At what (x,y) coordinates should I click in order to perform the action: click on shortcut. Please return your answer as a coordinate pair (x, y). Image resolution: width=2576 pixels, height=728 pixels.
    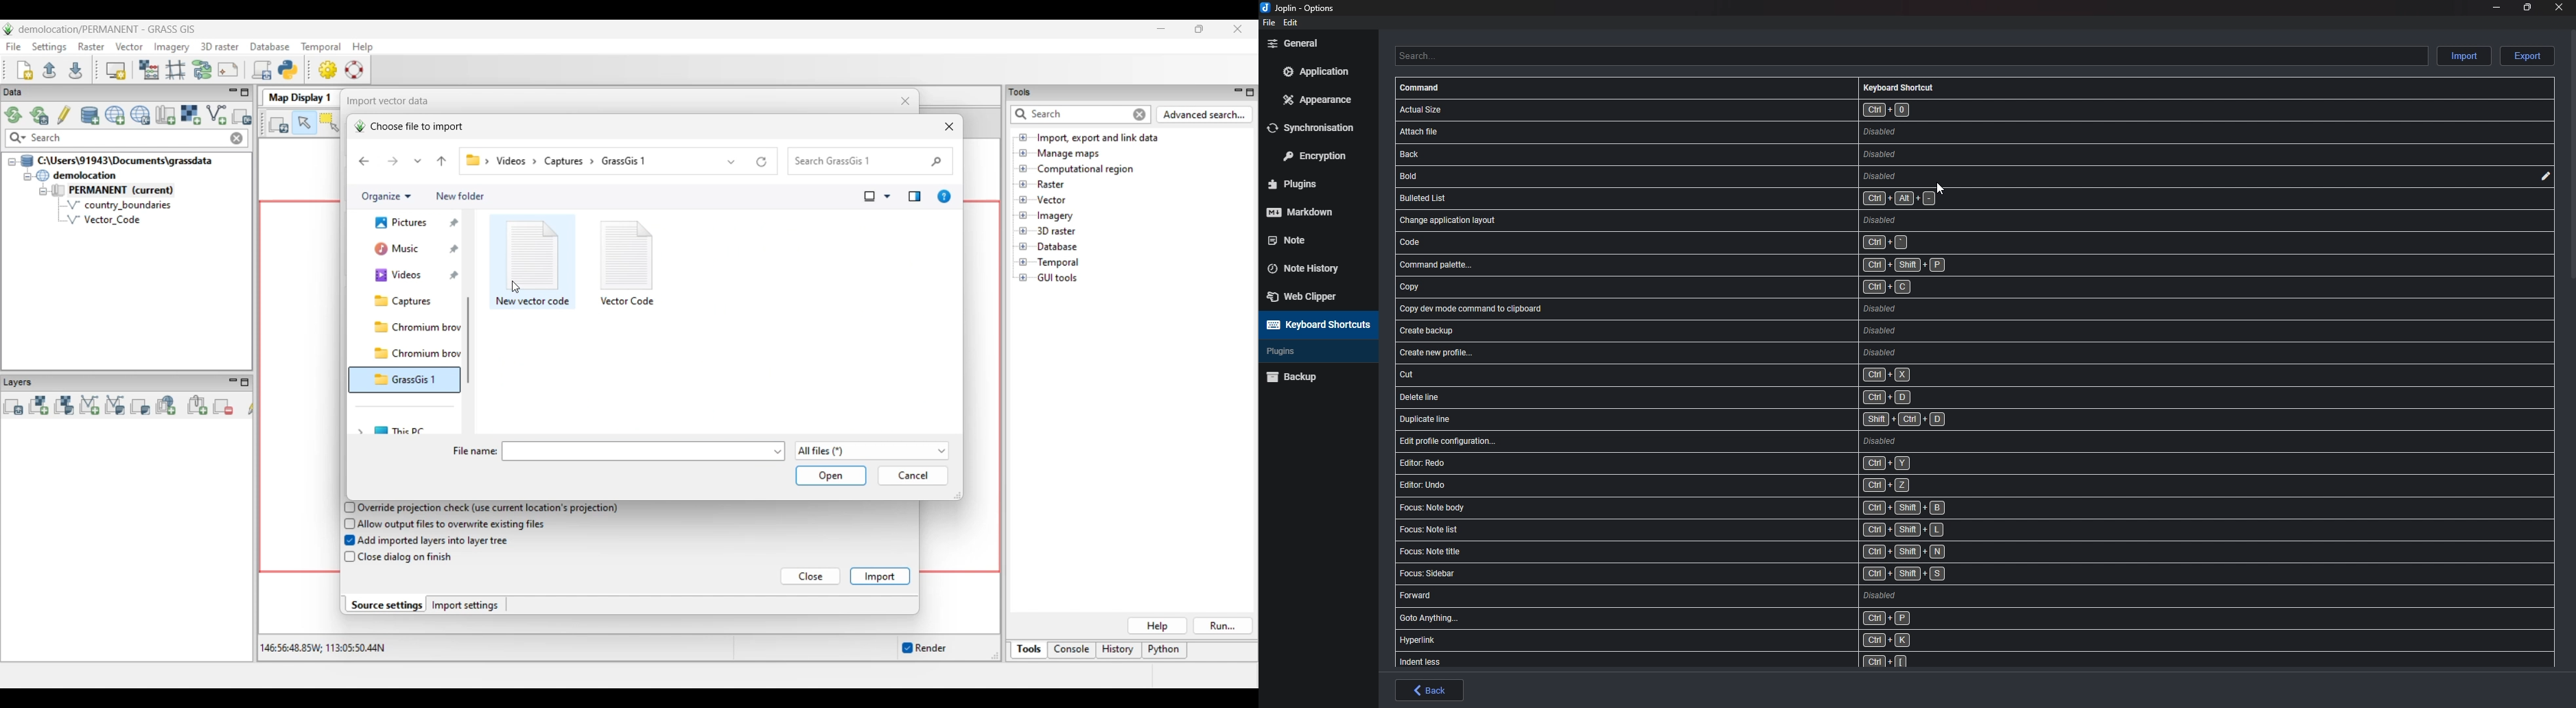
    Looking at the image, I should click on (1713, 509).